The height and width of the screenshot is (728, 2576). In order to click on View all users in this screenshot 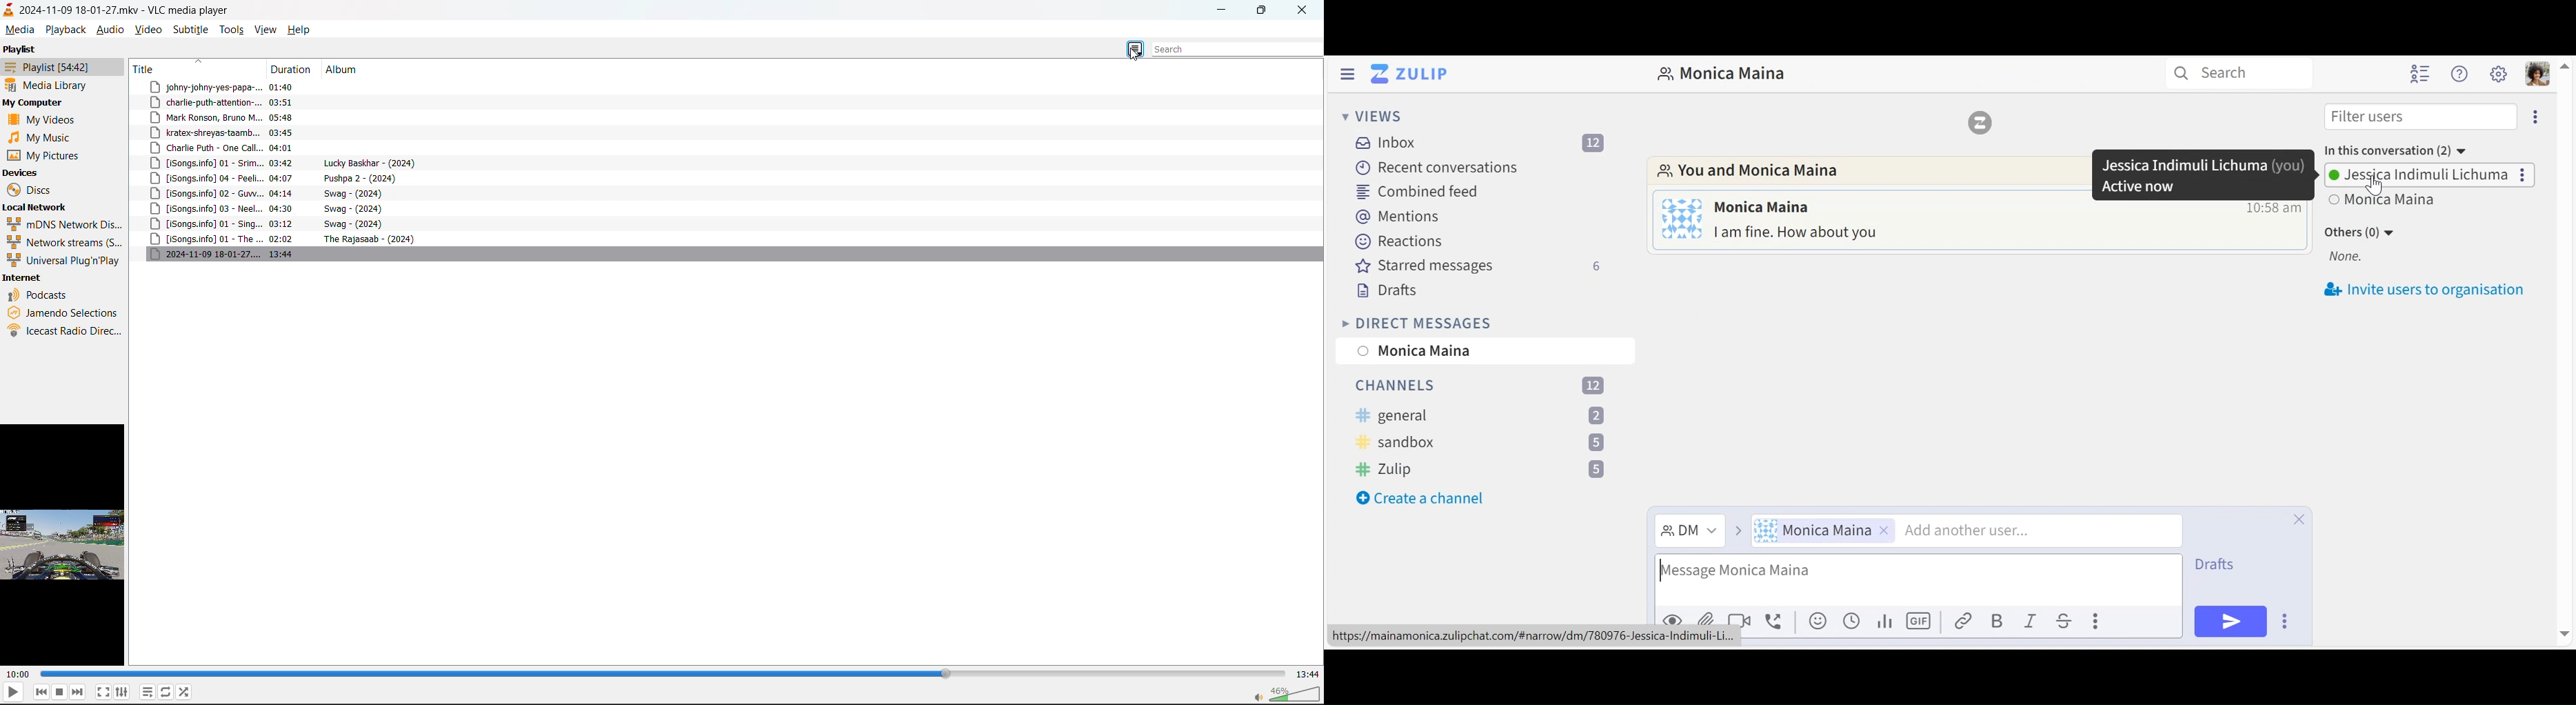, I will do `click(2384, 199)`.